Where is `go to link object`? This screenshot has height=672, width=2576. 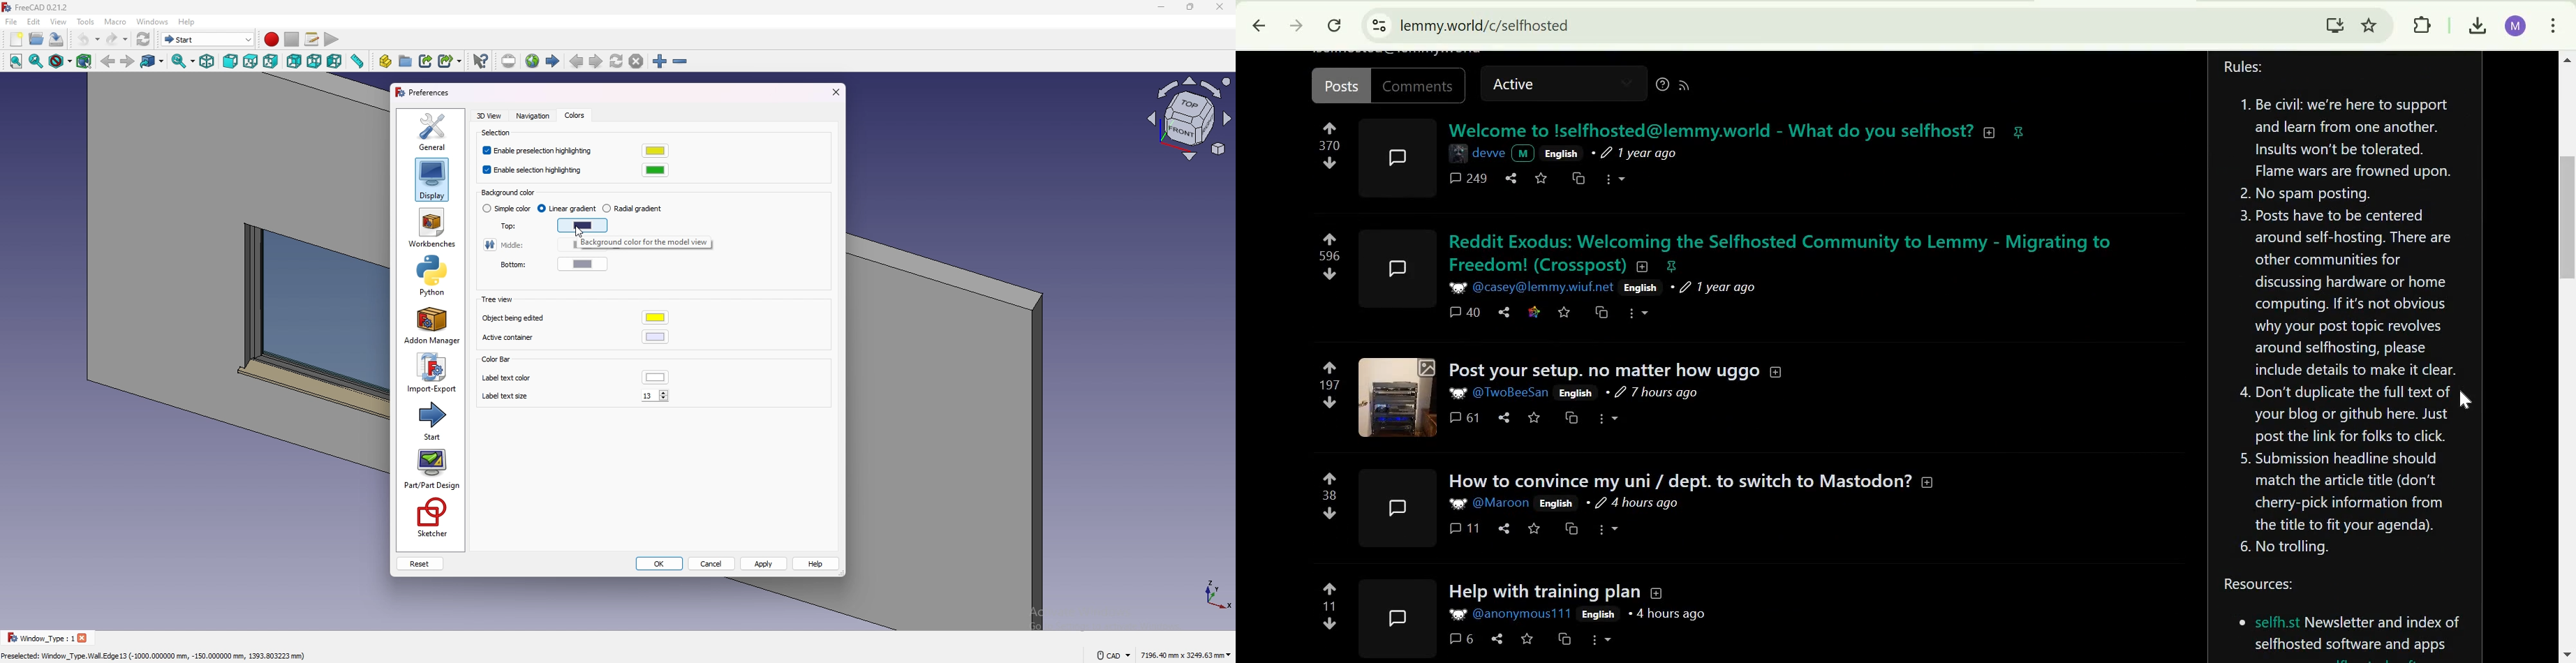
go to link object is located at coordinates (153, 62).